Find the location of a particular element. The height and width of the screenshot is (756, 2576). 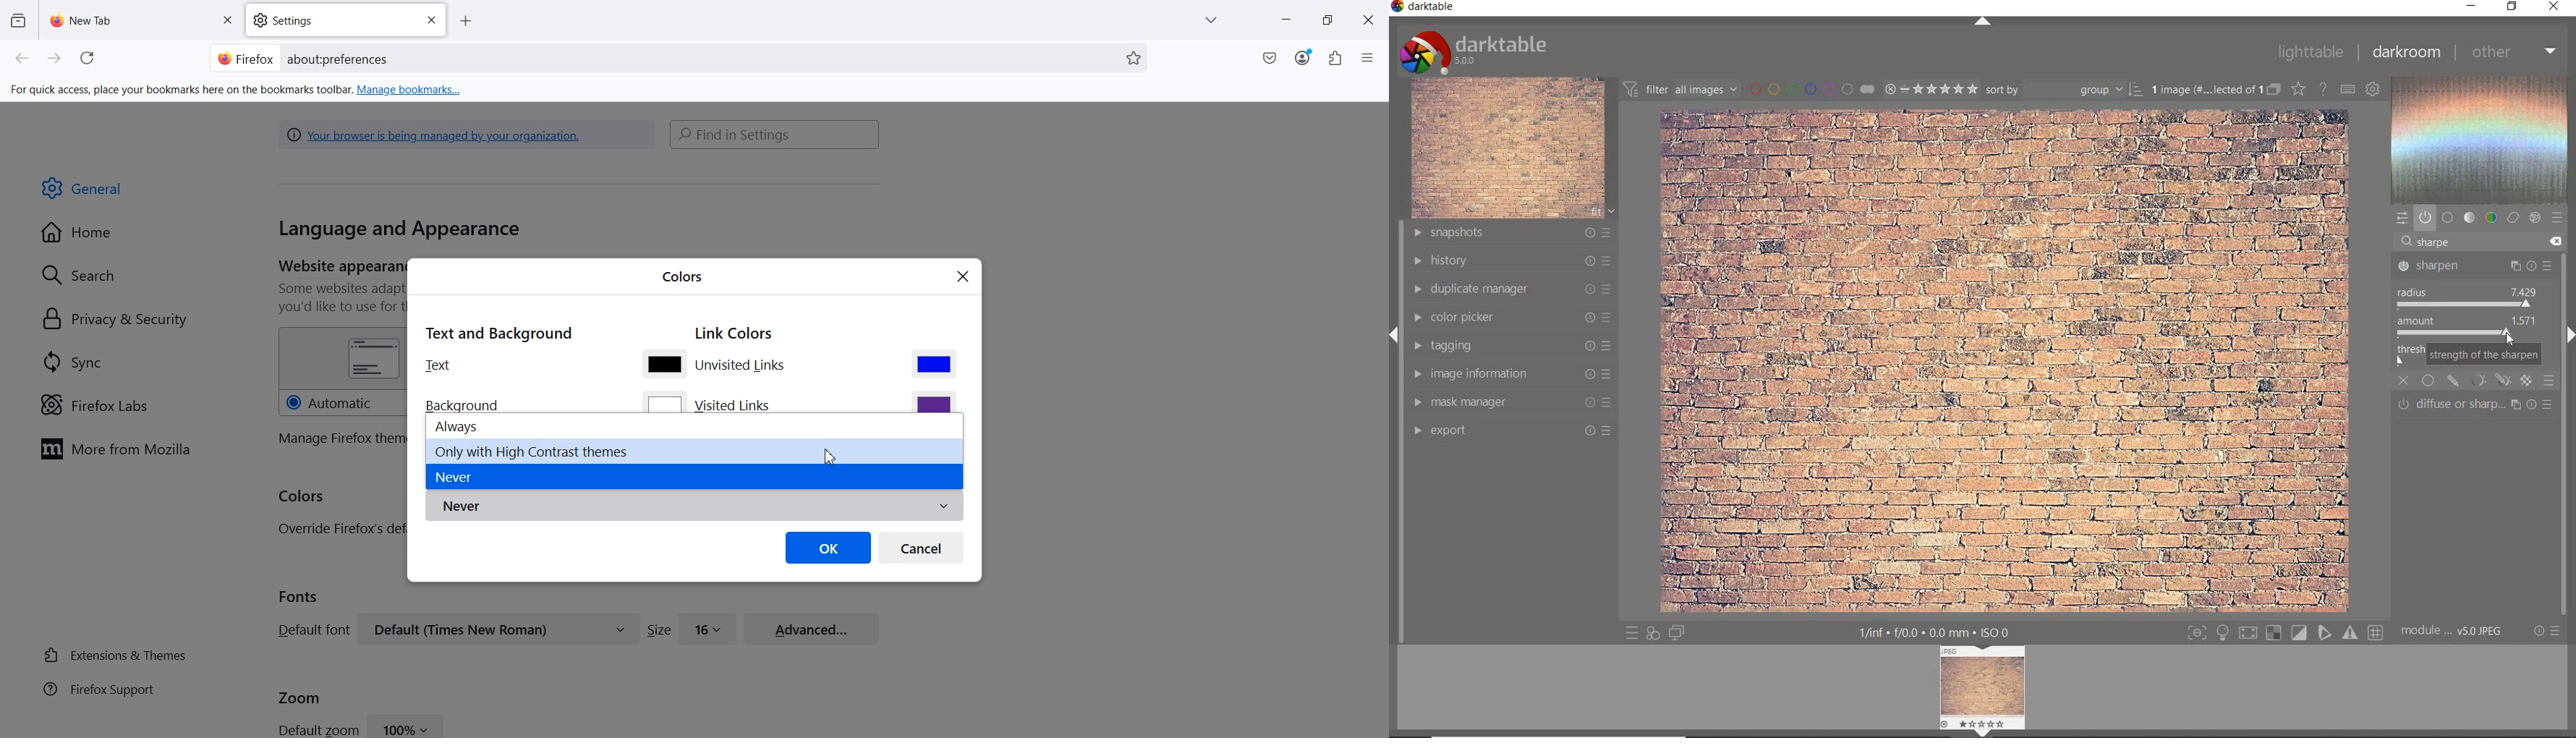

Forward is located at coordinates (55, 59).